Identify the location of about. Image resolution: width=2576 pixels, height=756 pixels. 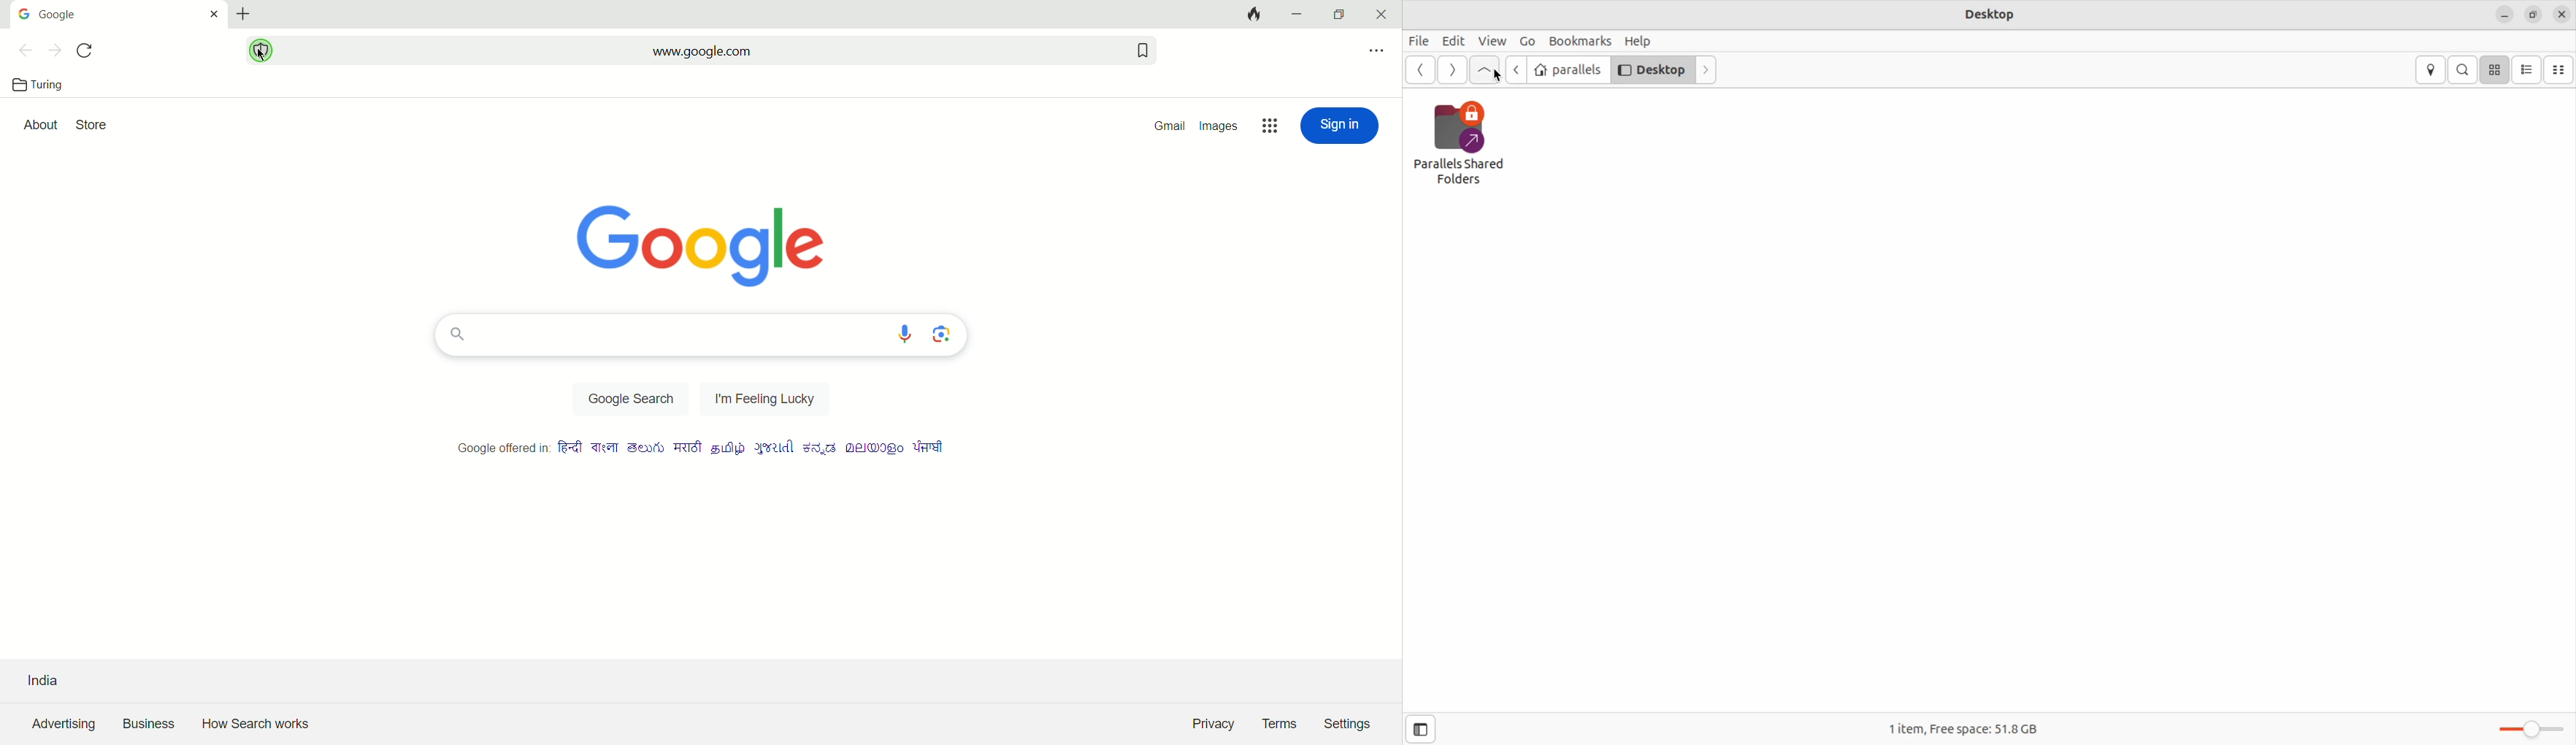
(40, 126).